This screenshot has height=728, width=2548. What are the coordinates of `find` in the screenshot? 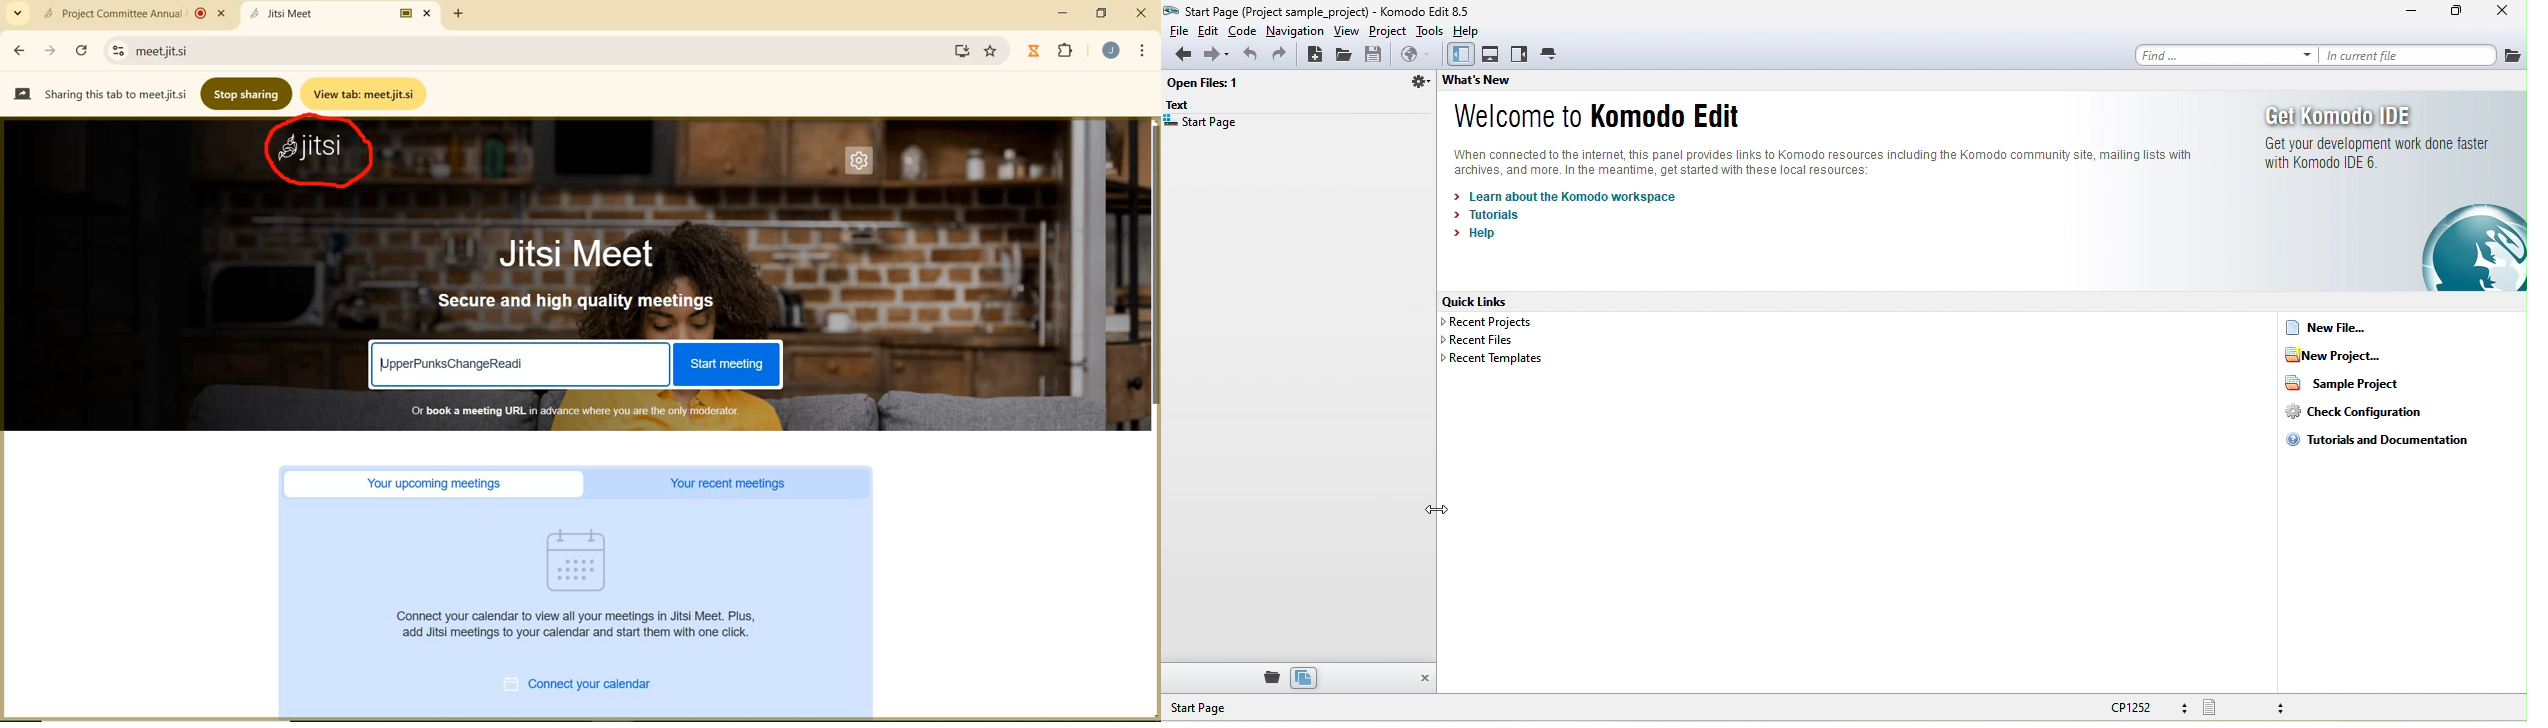 It's located at (2220, 54).